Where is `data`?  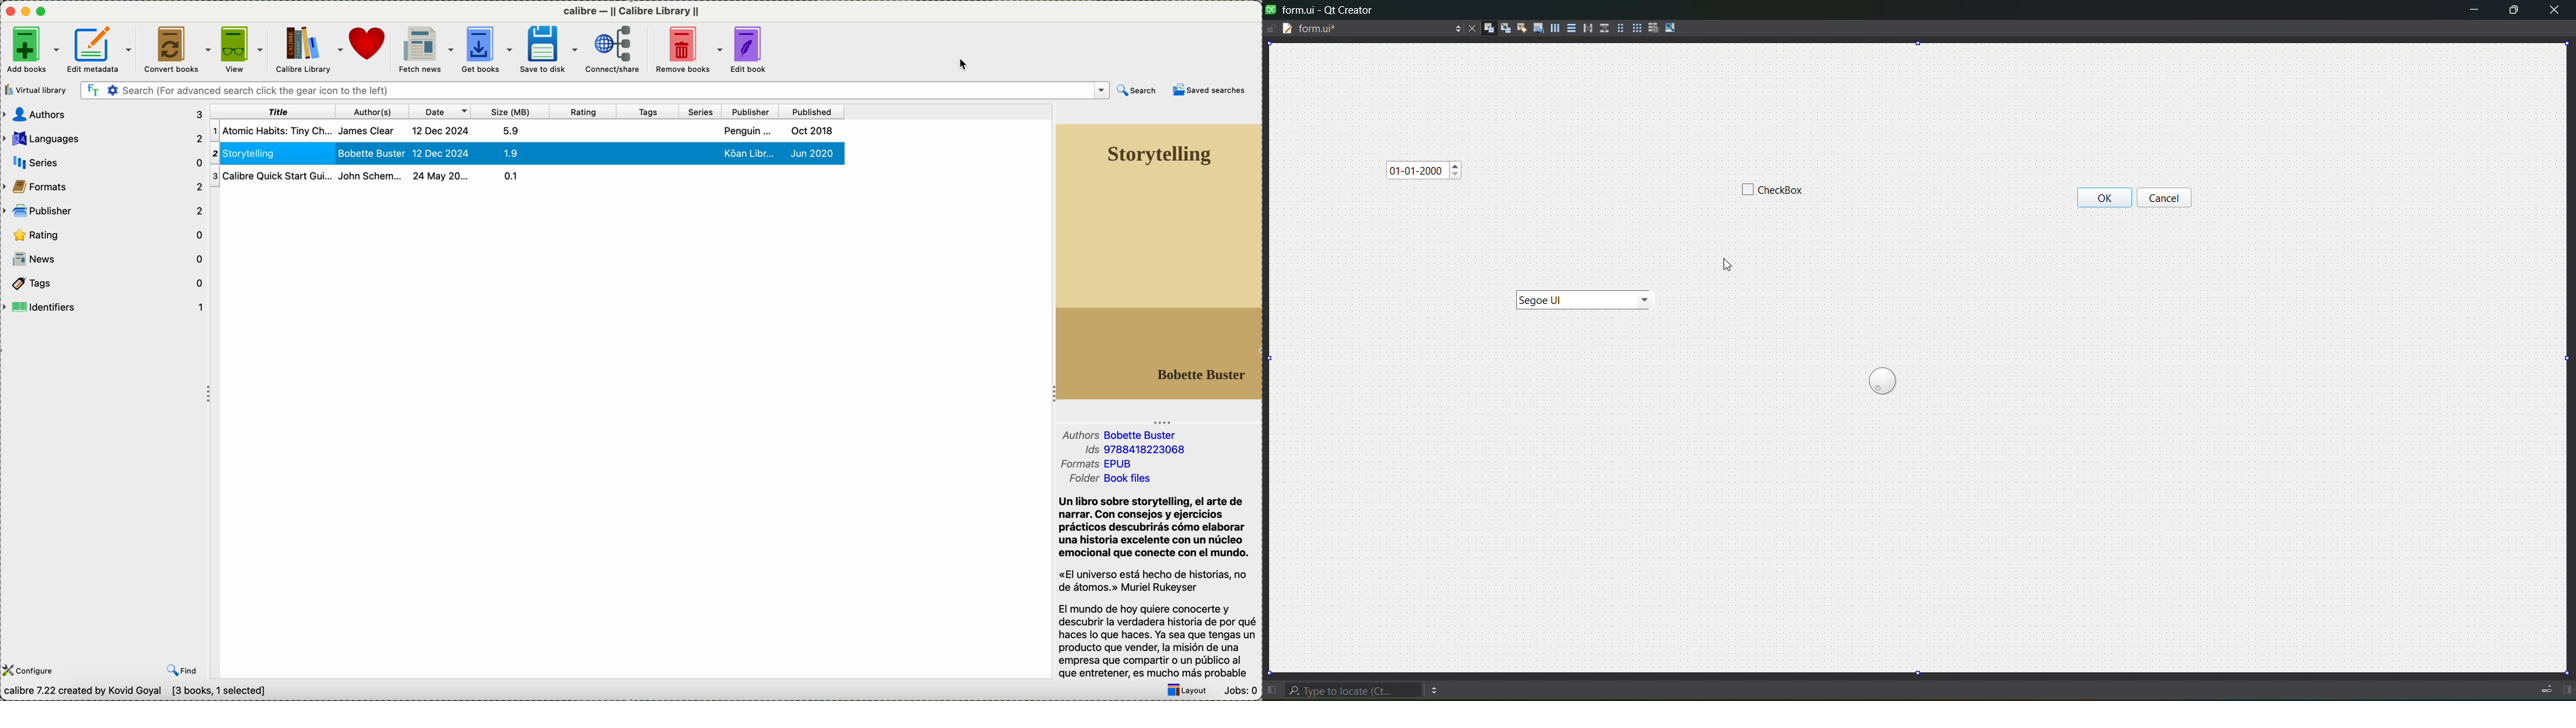
data is located at coordinates (140, 691).